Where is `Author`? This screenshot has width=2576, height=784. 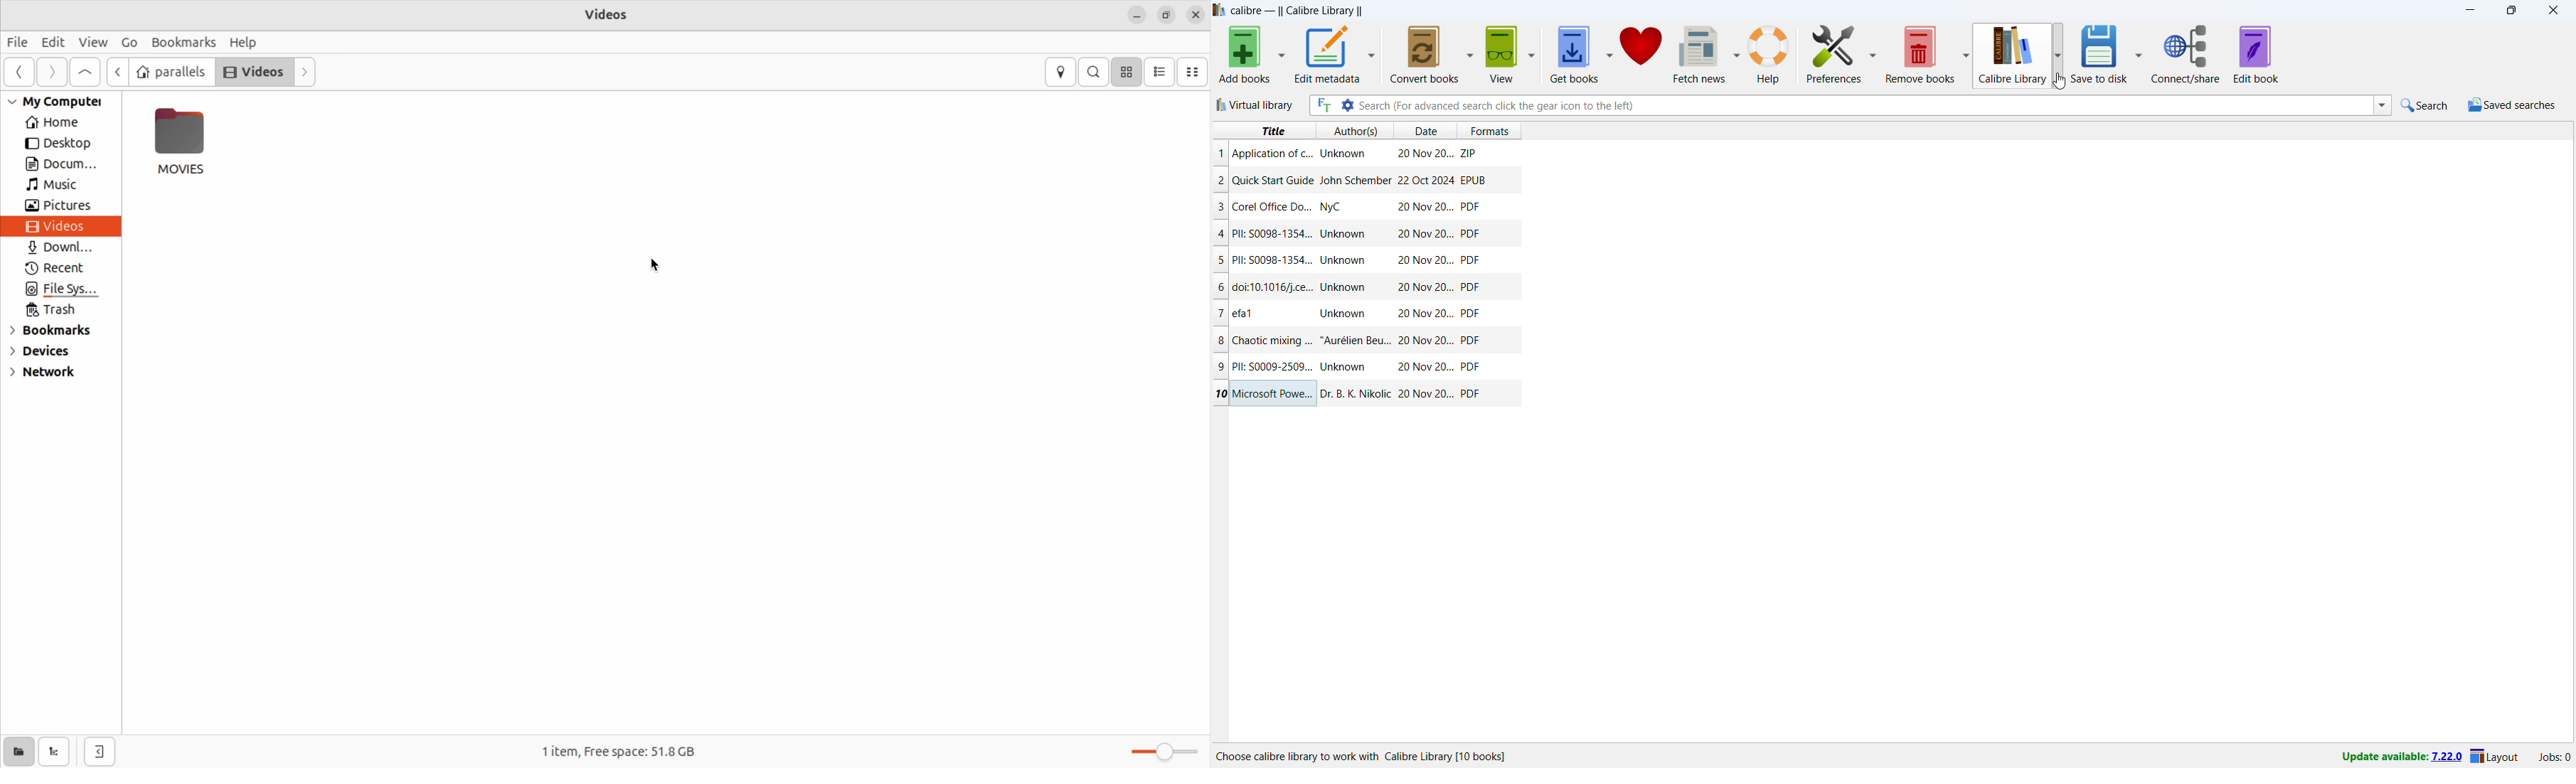
Author is located at coordinates (1341, 154).